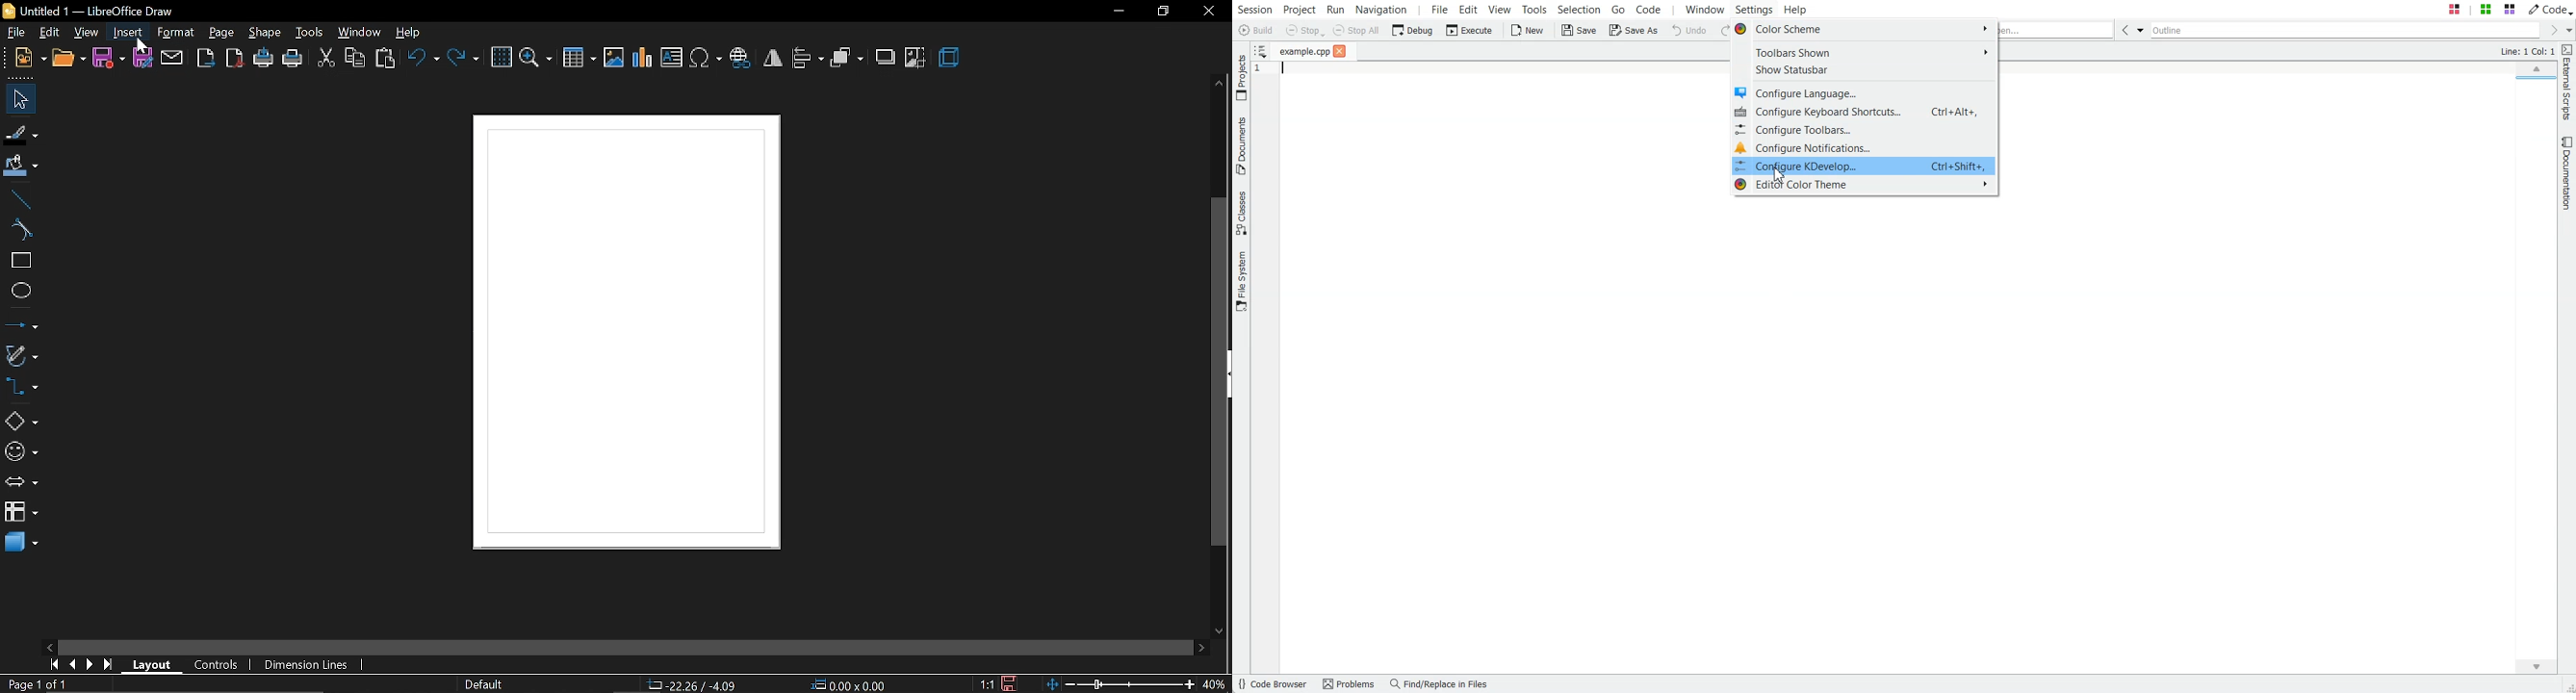 The height and width of the screenshot is (700, 2576). Describe the element at coordinates (423, 60) in the screenshot. I see `undo` at that location.